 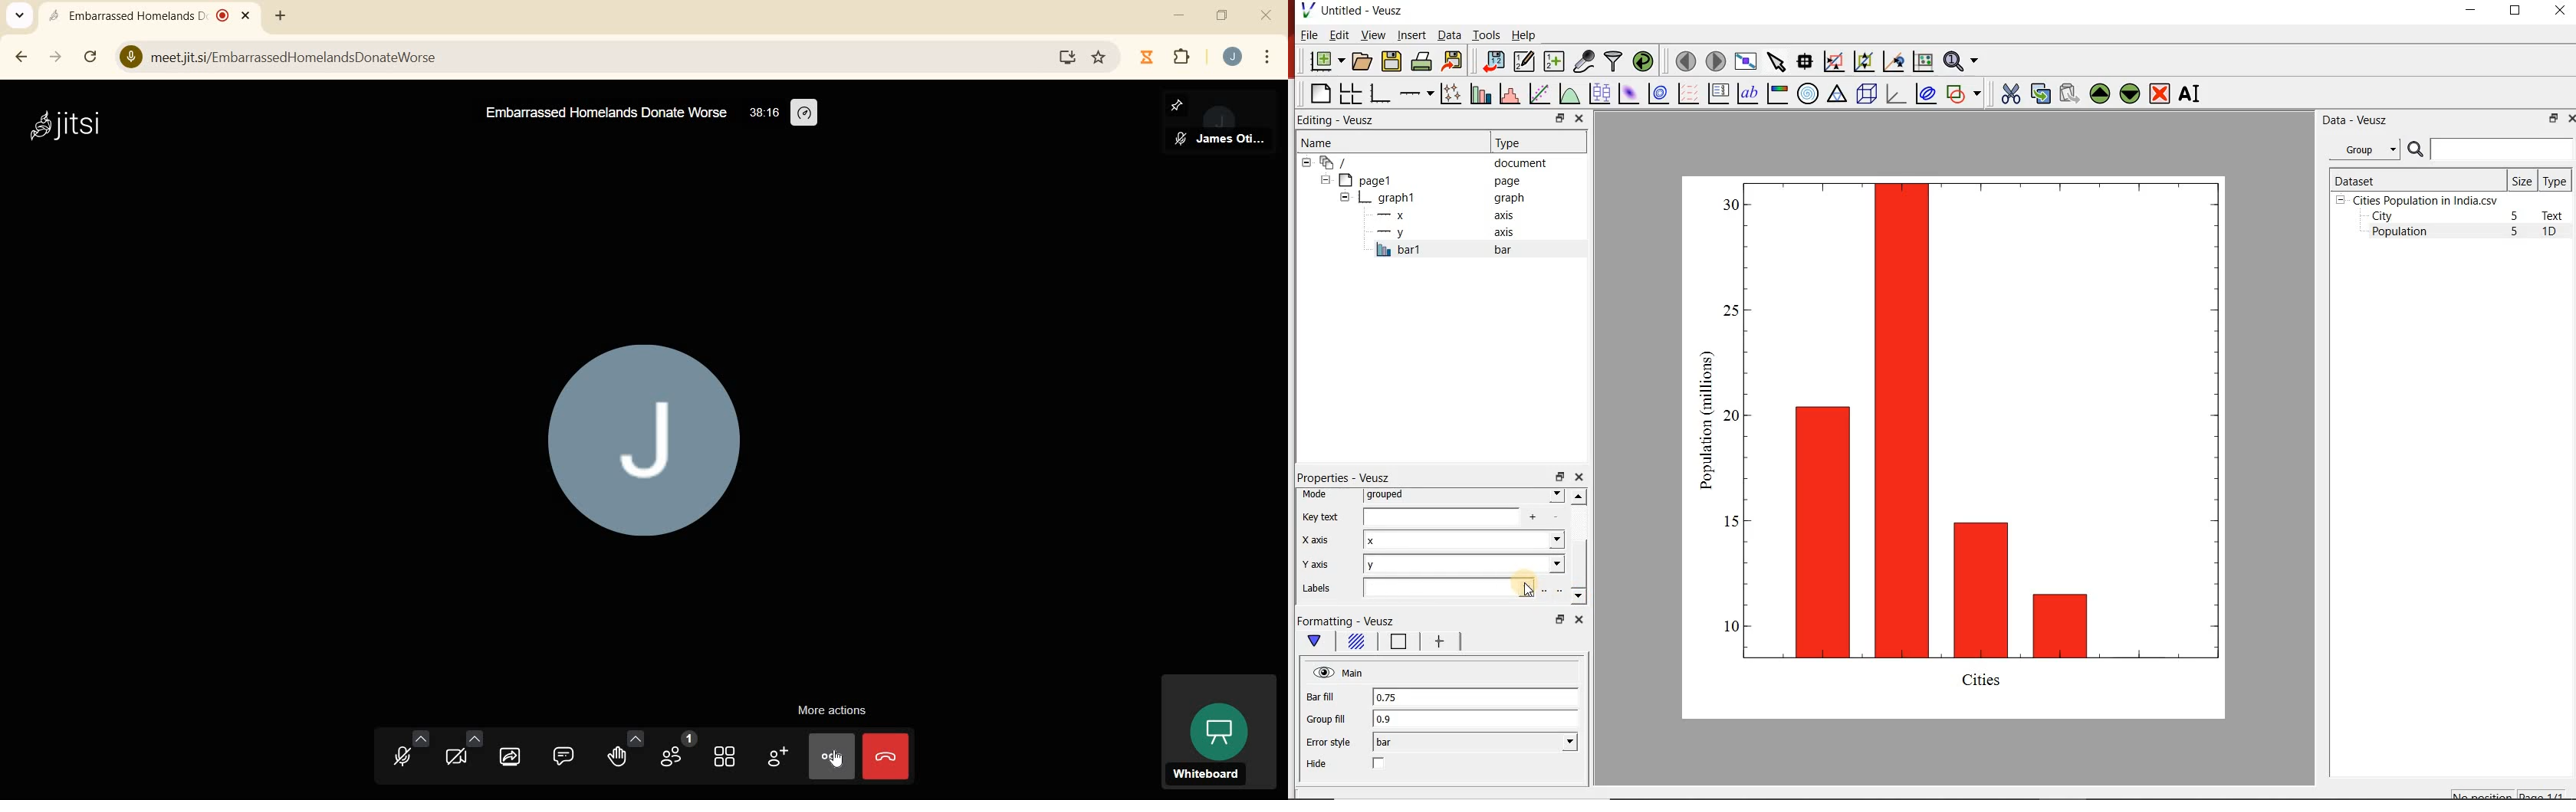 What do you see at coordinates (1343, 477) in the screenshot?
I see `Properties - Veusz` at bounding box center [1343, 477].